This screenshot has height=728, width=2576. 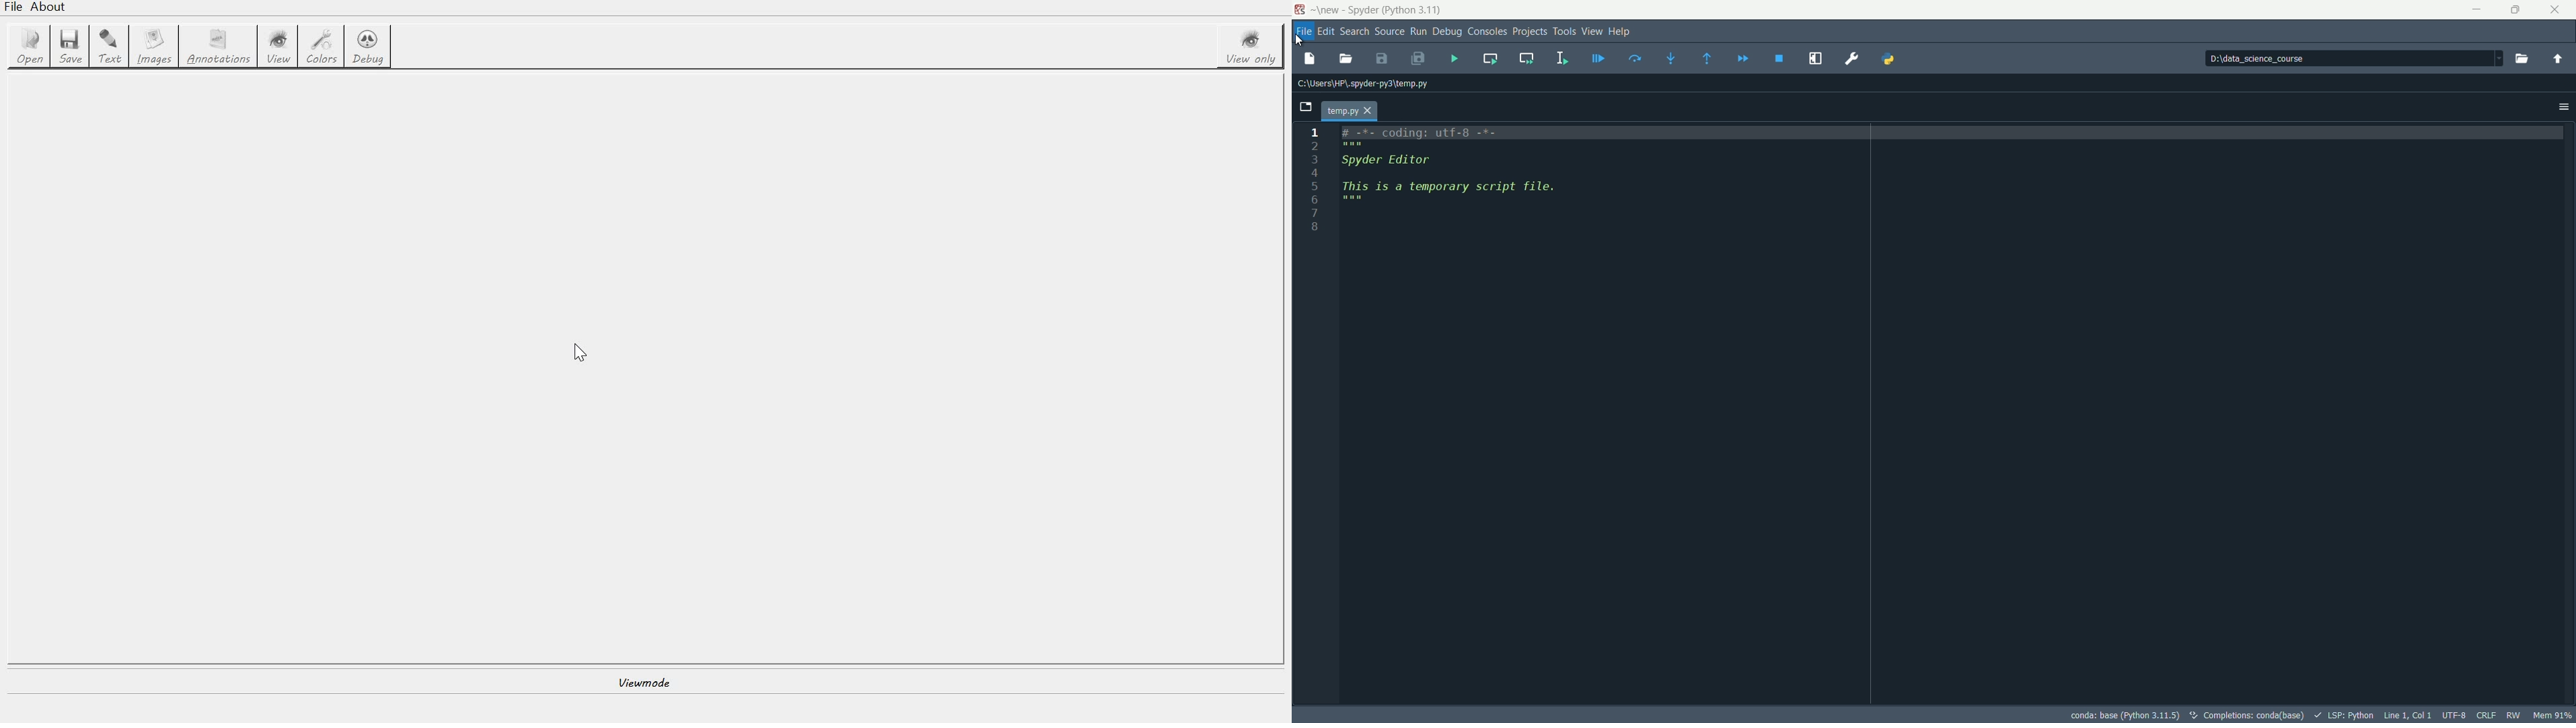 What do you see at coordinates (2556, 10) in the screenshot?
I see `close` at bounding box center [2556, 10].